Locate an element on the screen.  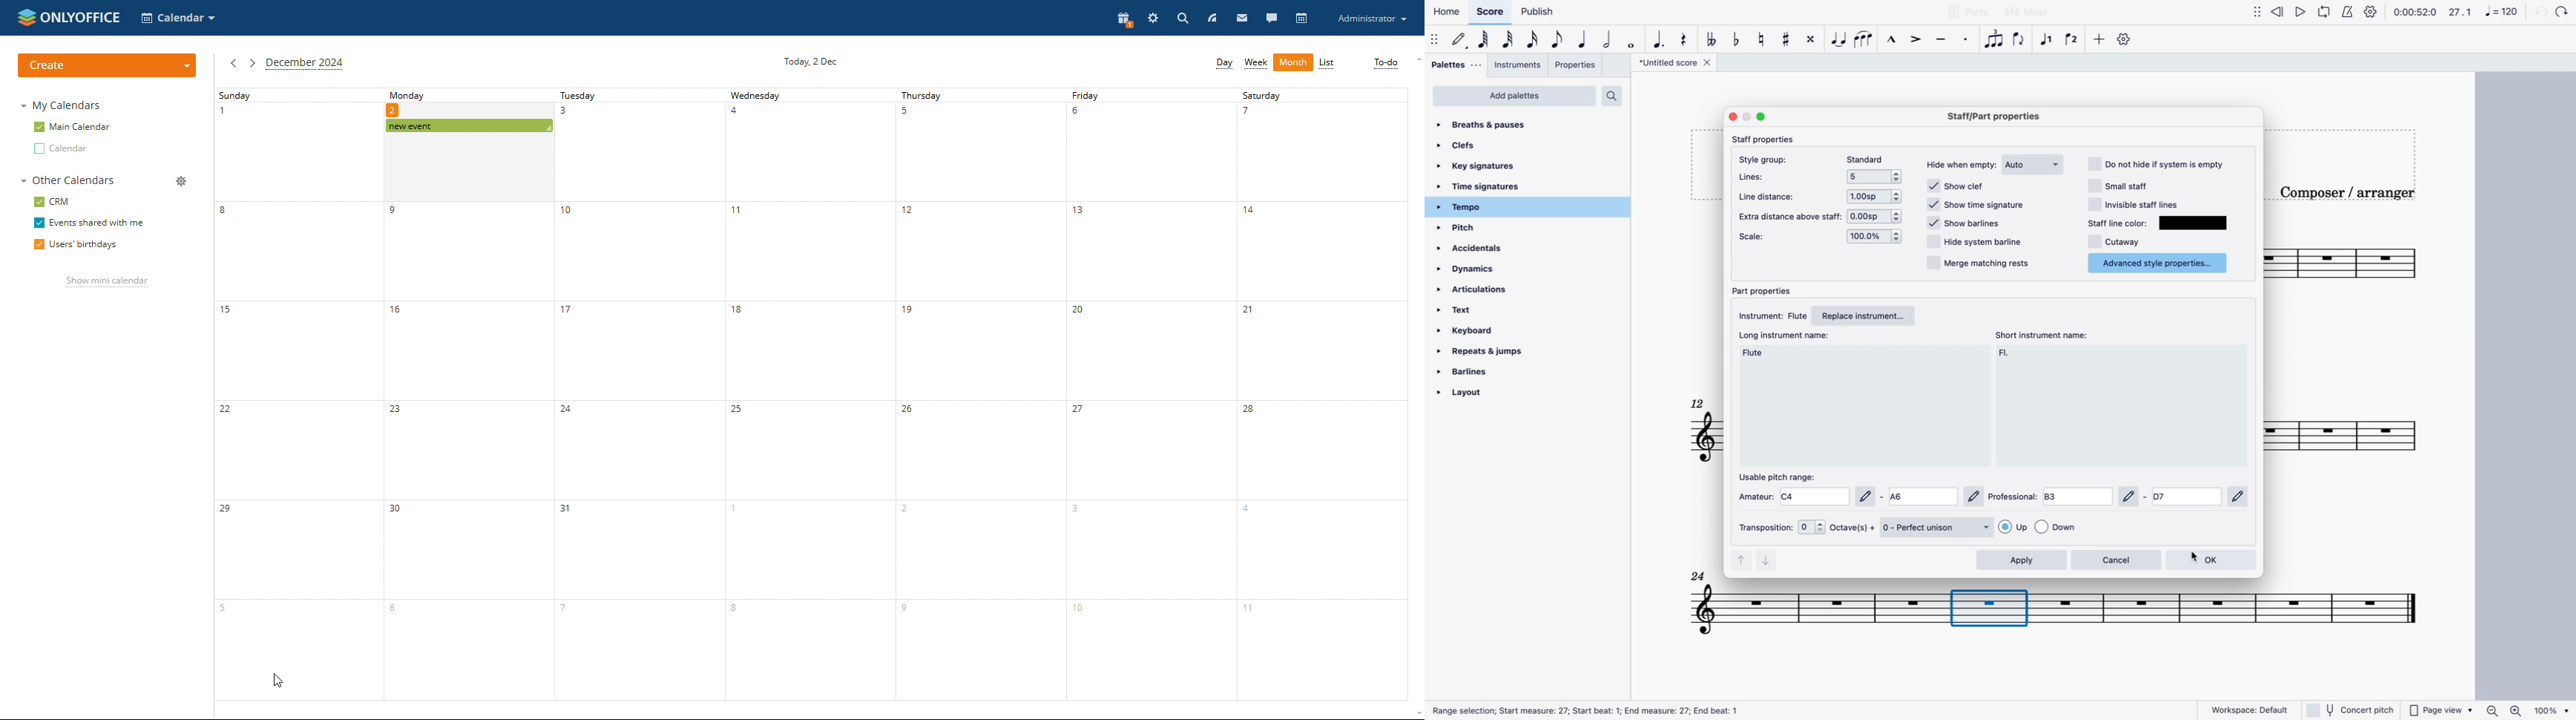
show clef is located at coordinates (1961, 186).